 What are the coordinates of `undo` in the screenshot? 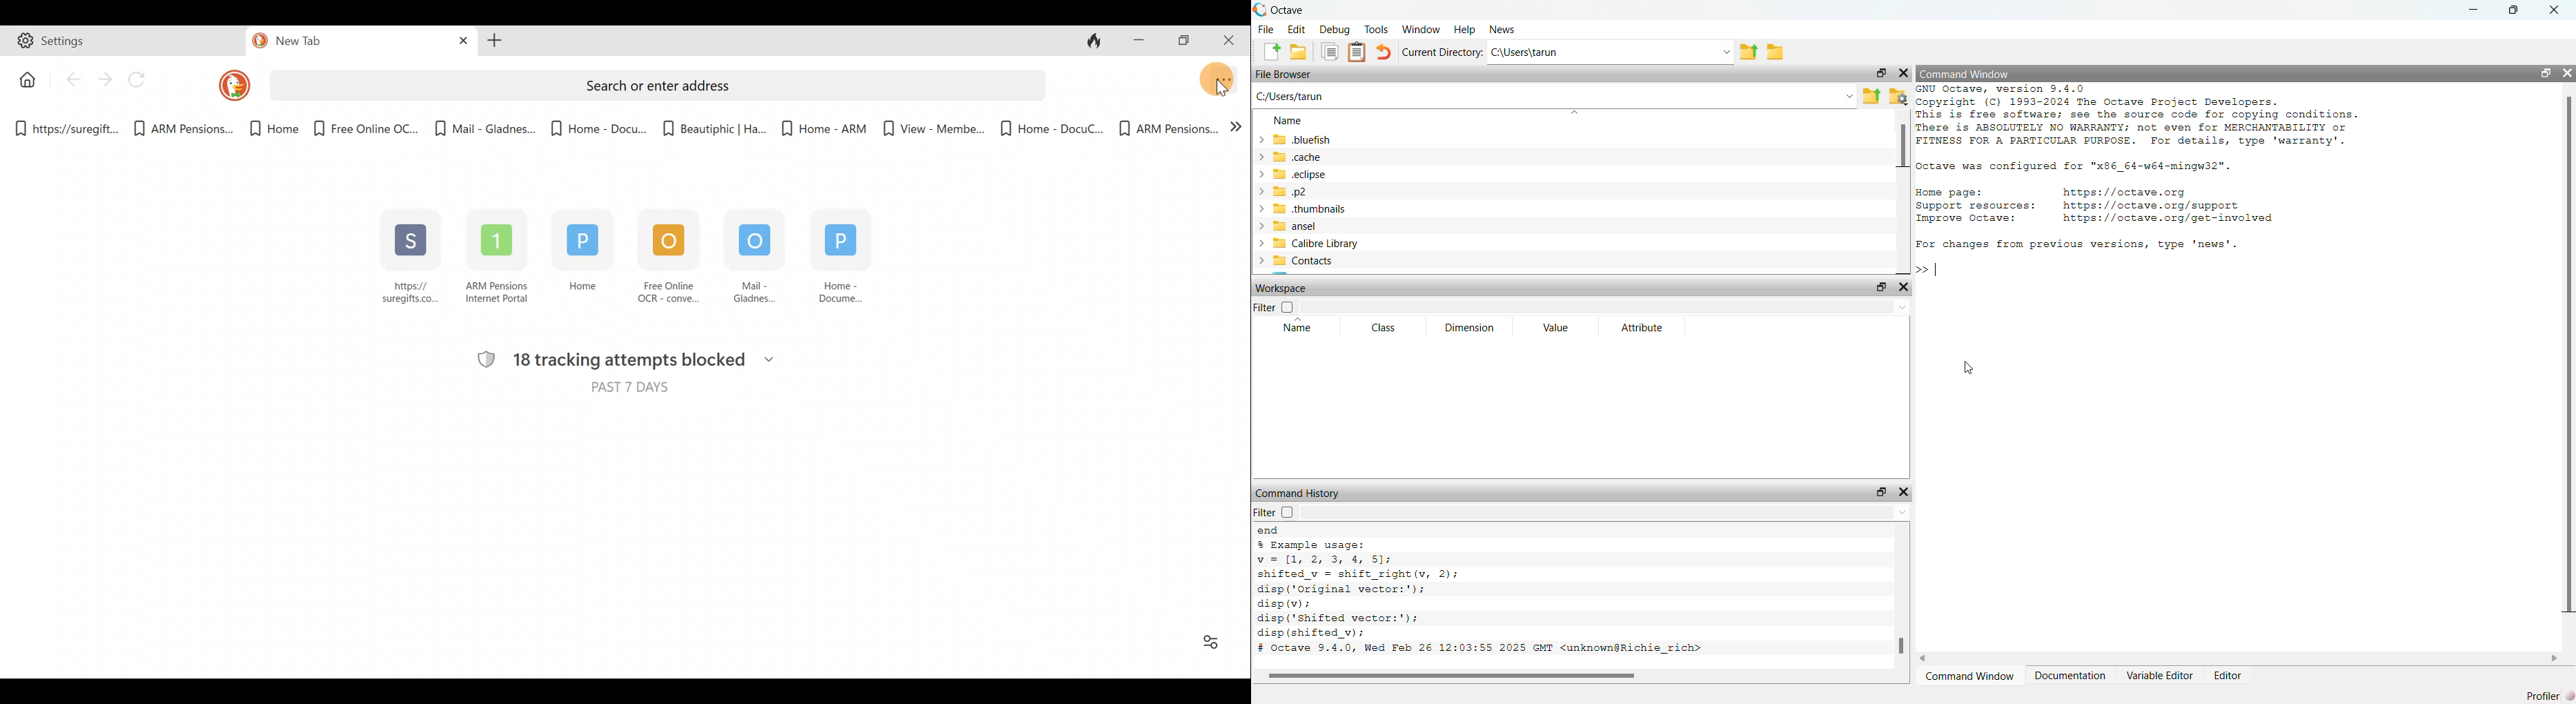 It's located at (1384, 52).